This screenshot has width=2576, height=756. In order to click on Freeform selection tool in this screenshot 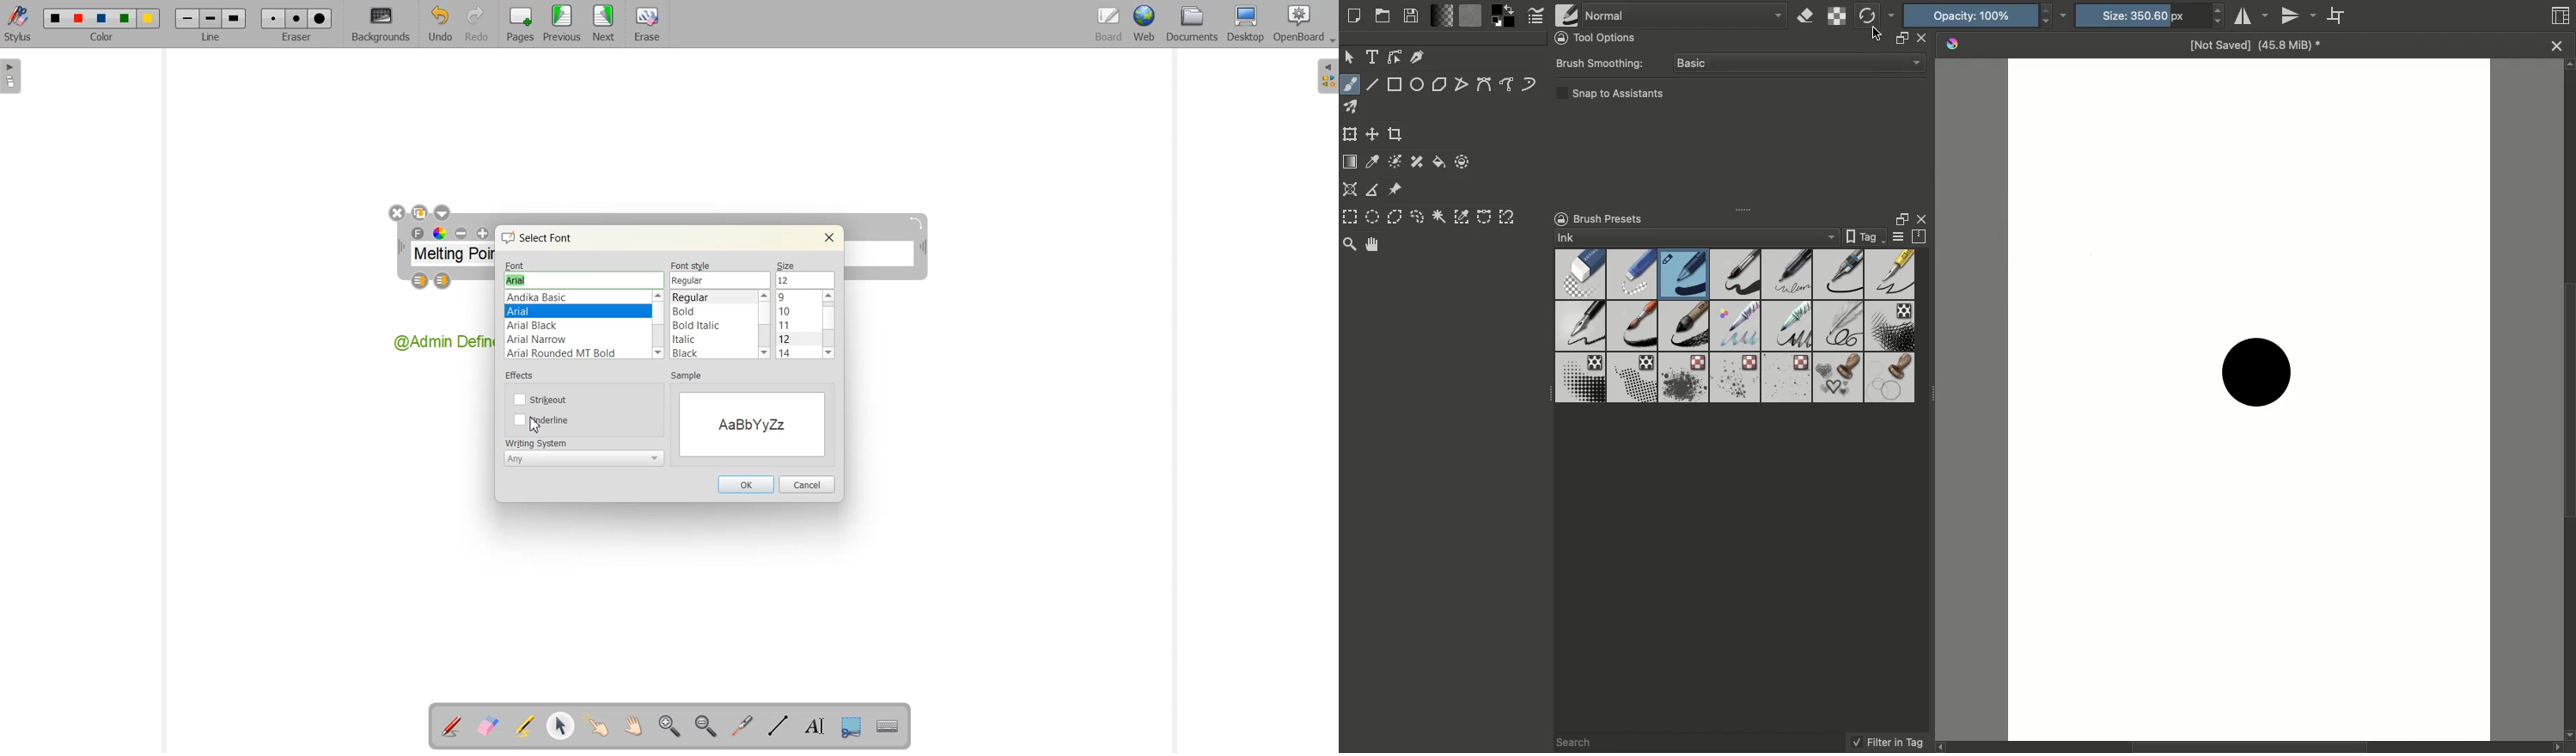, I will do `click(1418, 217)`.